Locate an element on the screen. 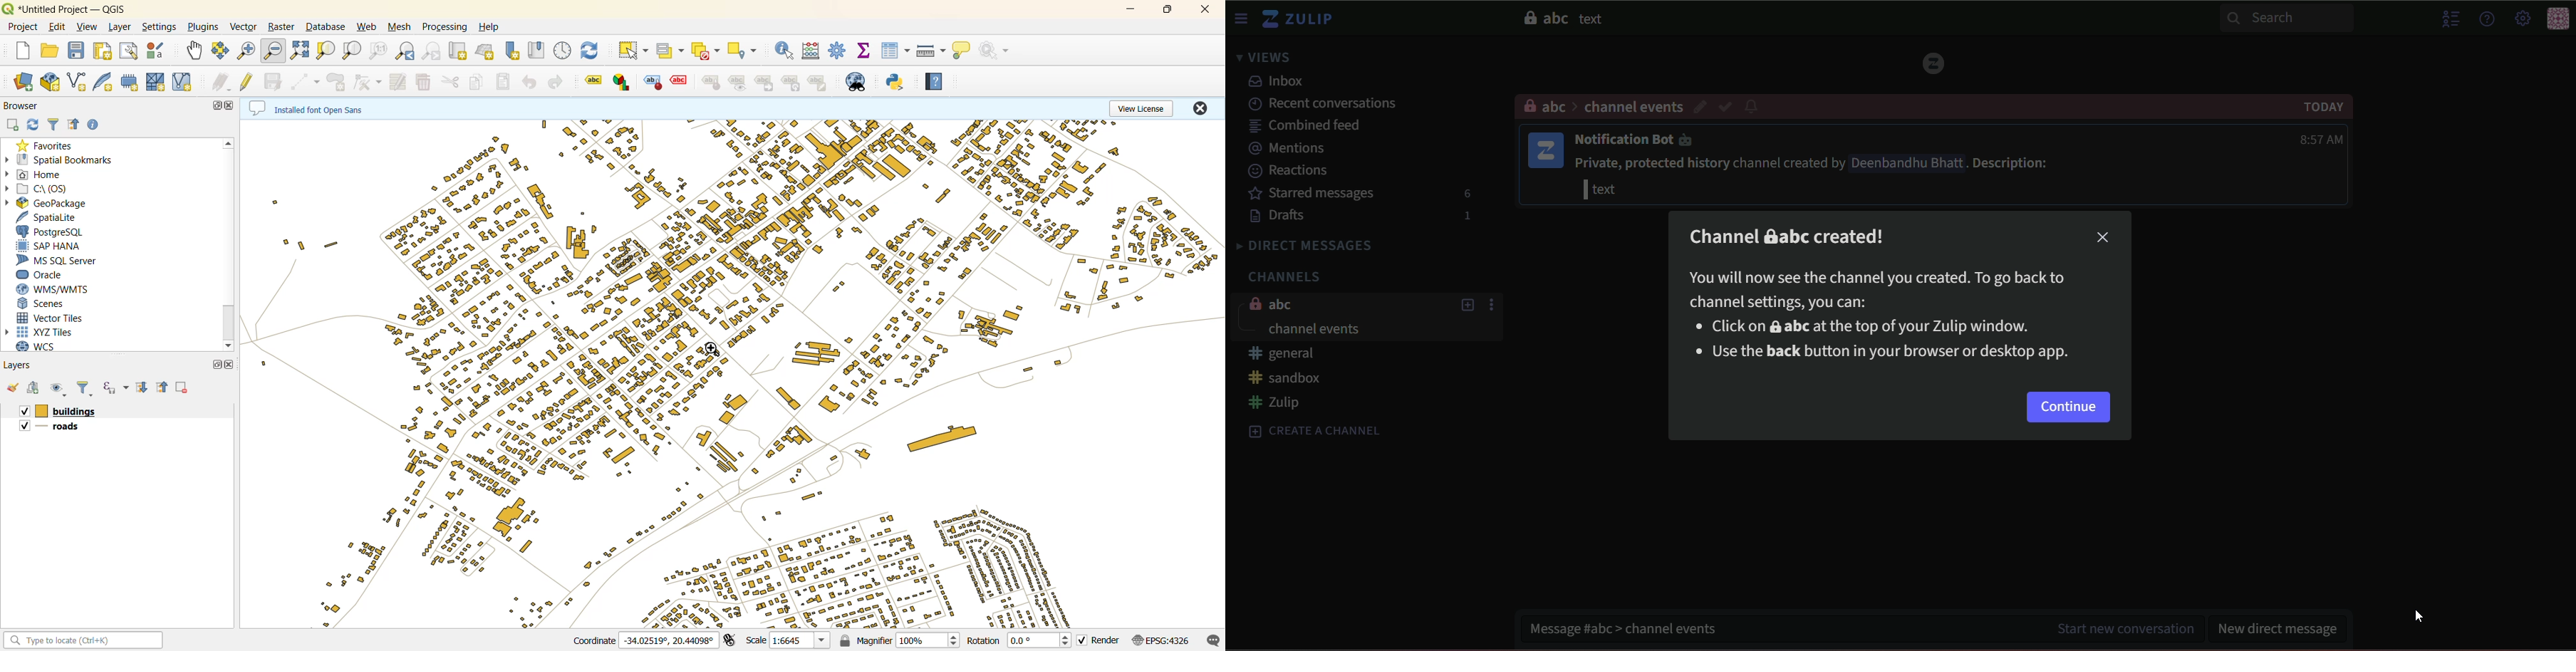 The height and width of the screenshot is (672, 2576). icon is located at coordinates (1542, 150).